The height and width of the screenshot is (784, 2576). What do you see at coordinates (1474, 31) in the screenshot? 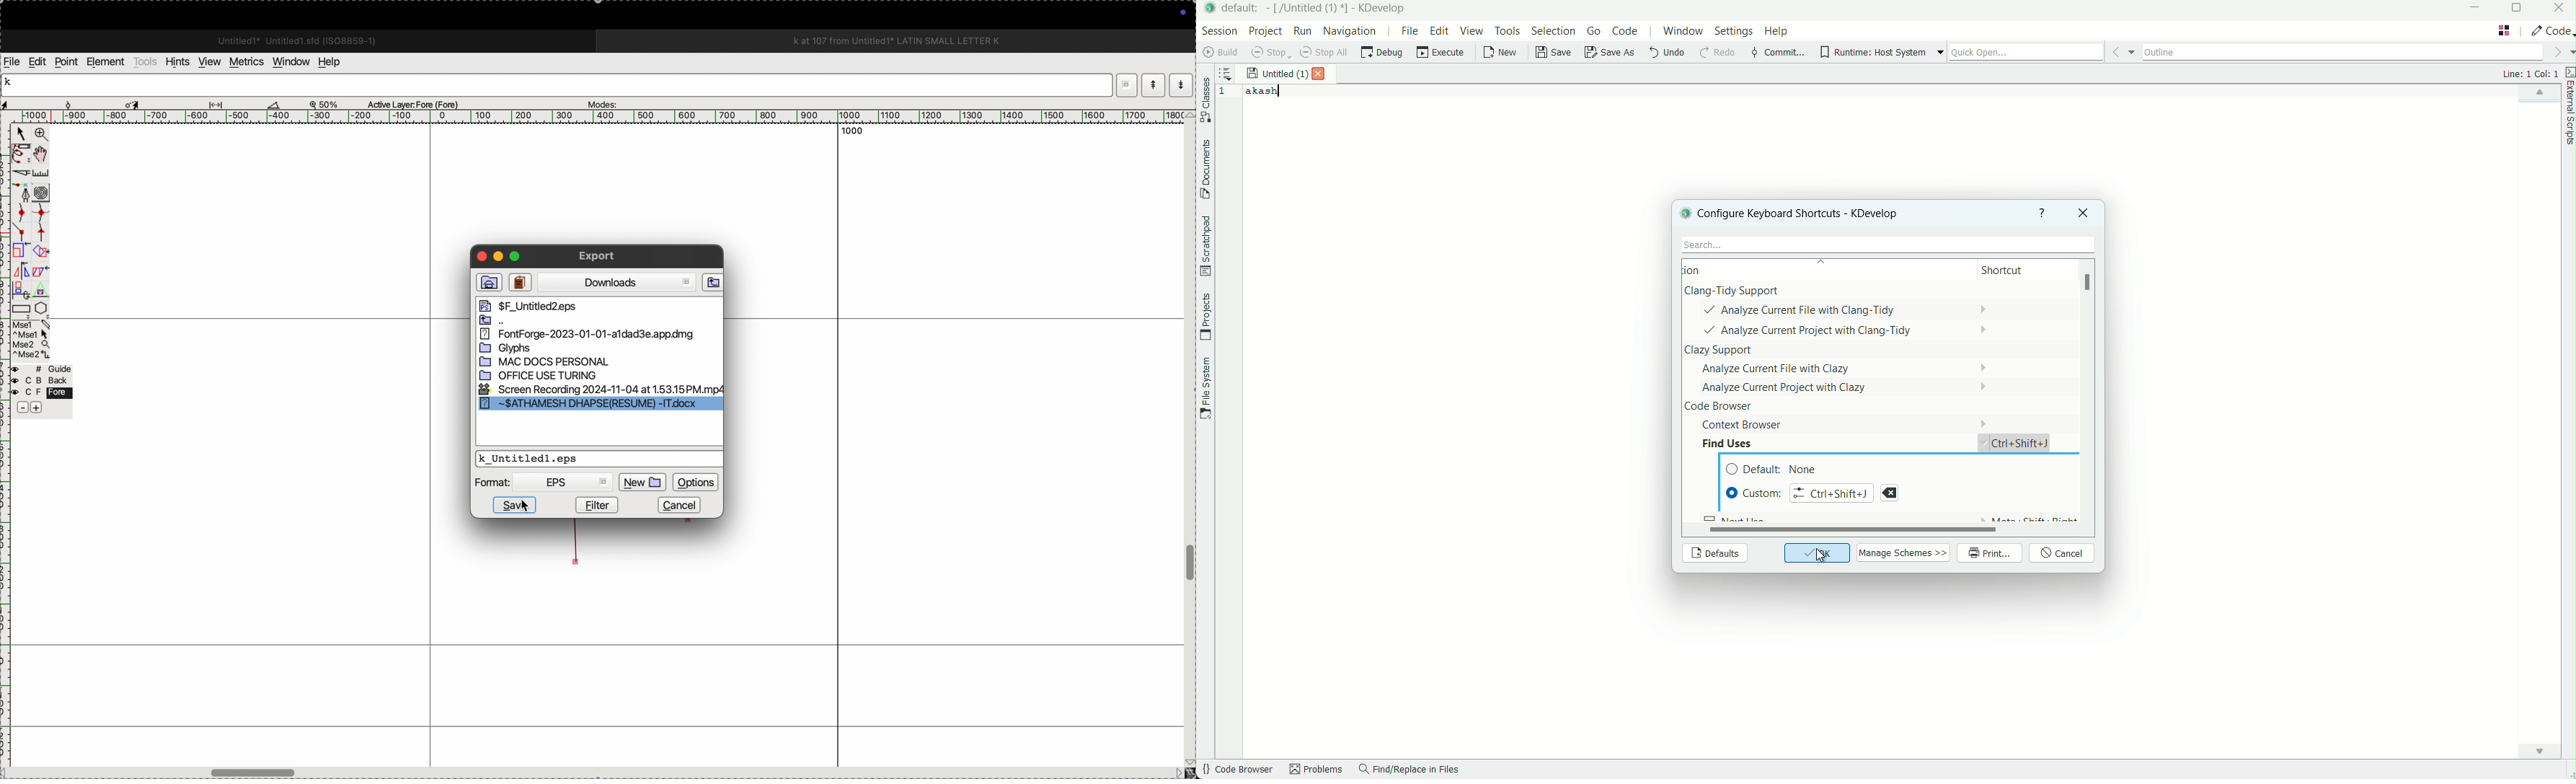
I see `view menu` at bounding box center [1474, 31].